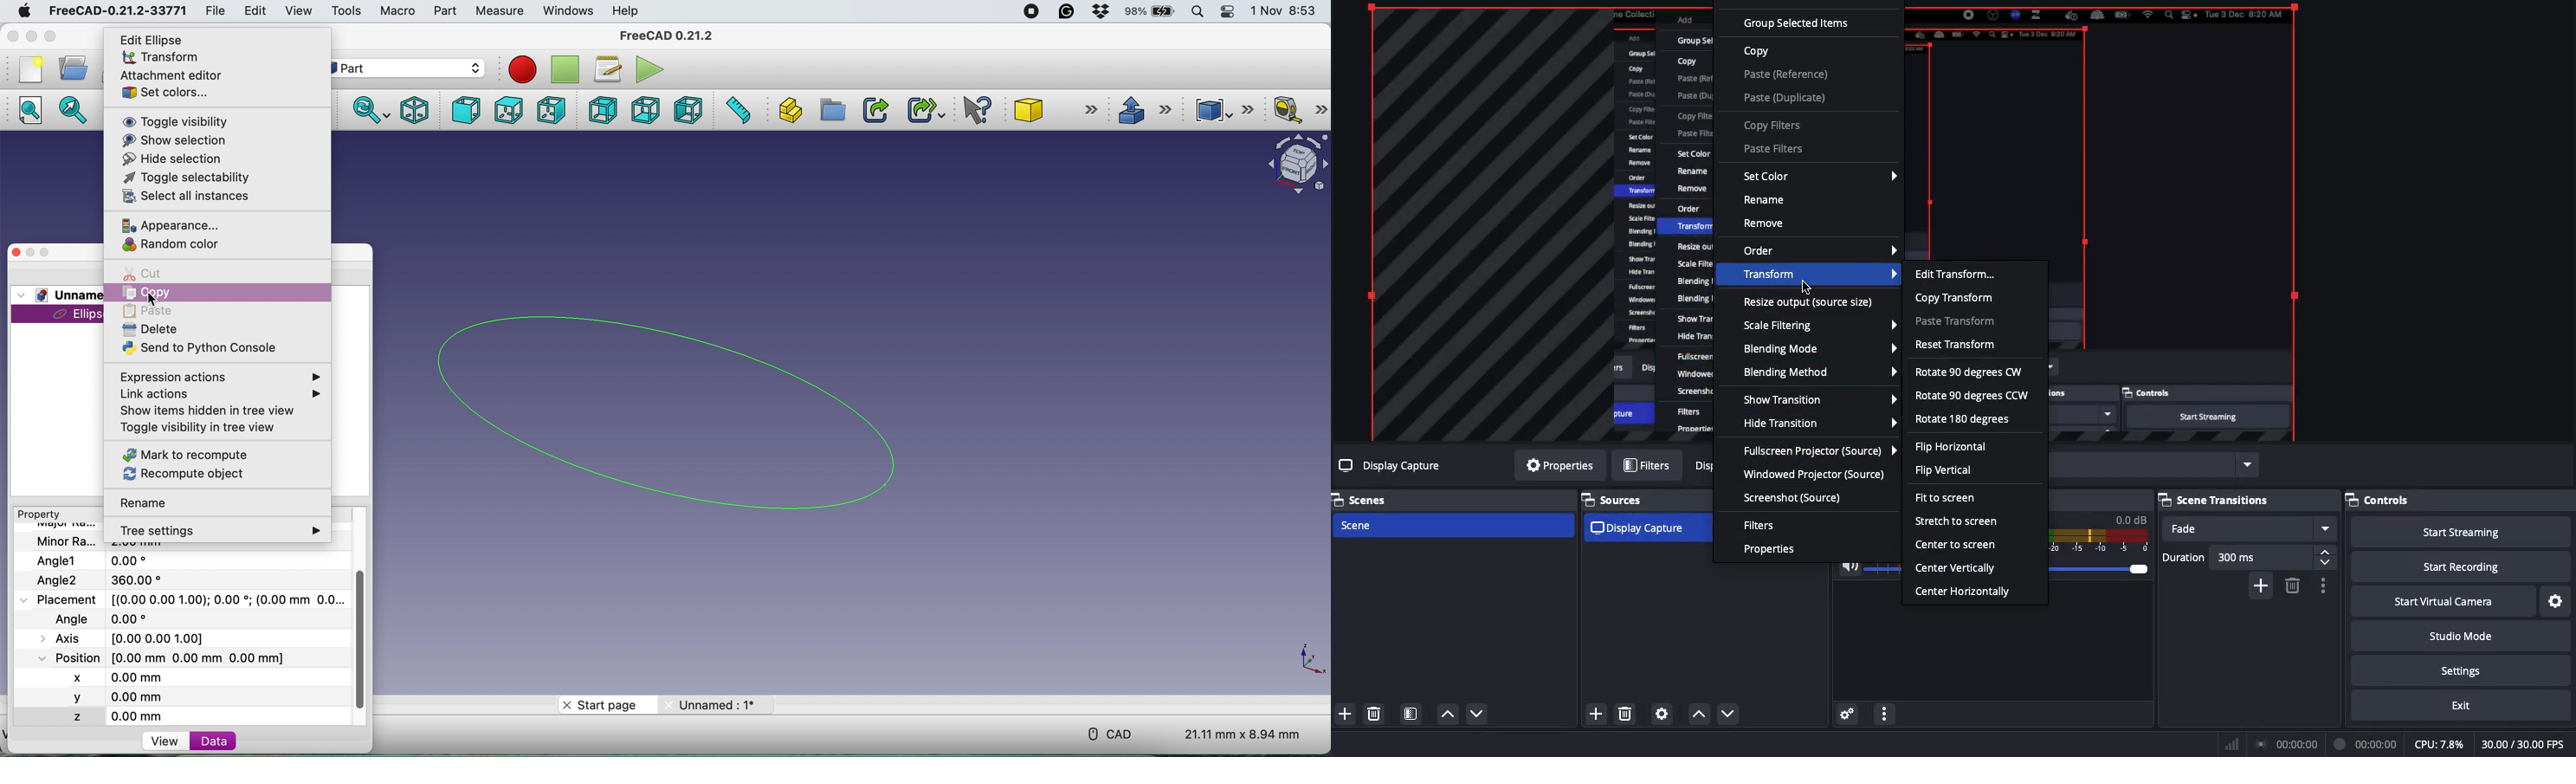  I want to click on Axis, so click(132, 636).